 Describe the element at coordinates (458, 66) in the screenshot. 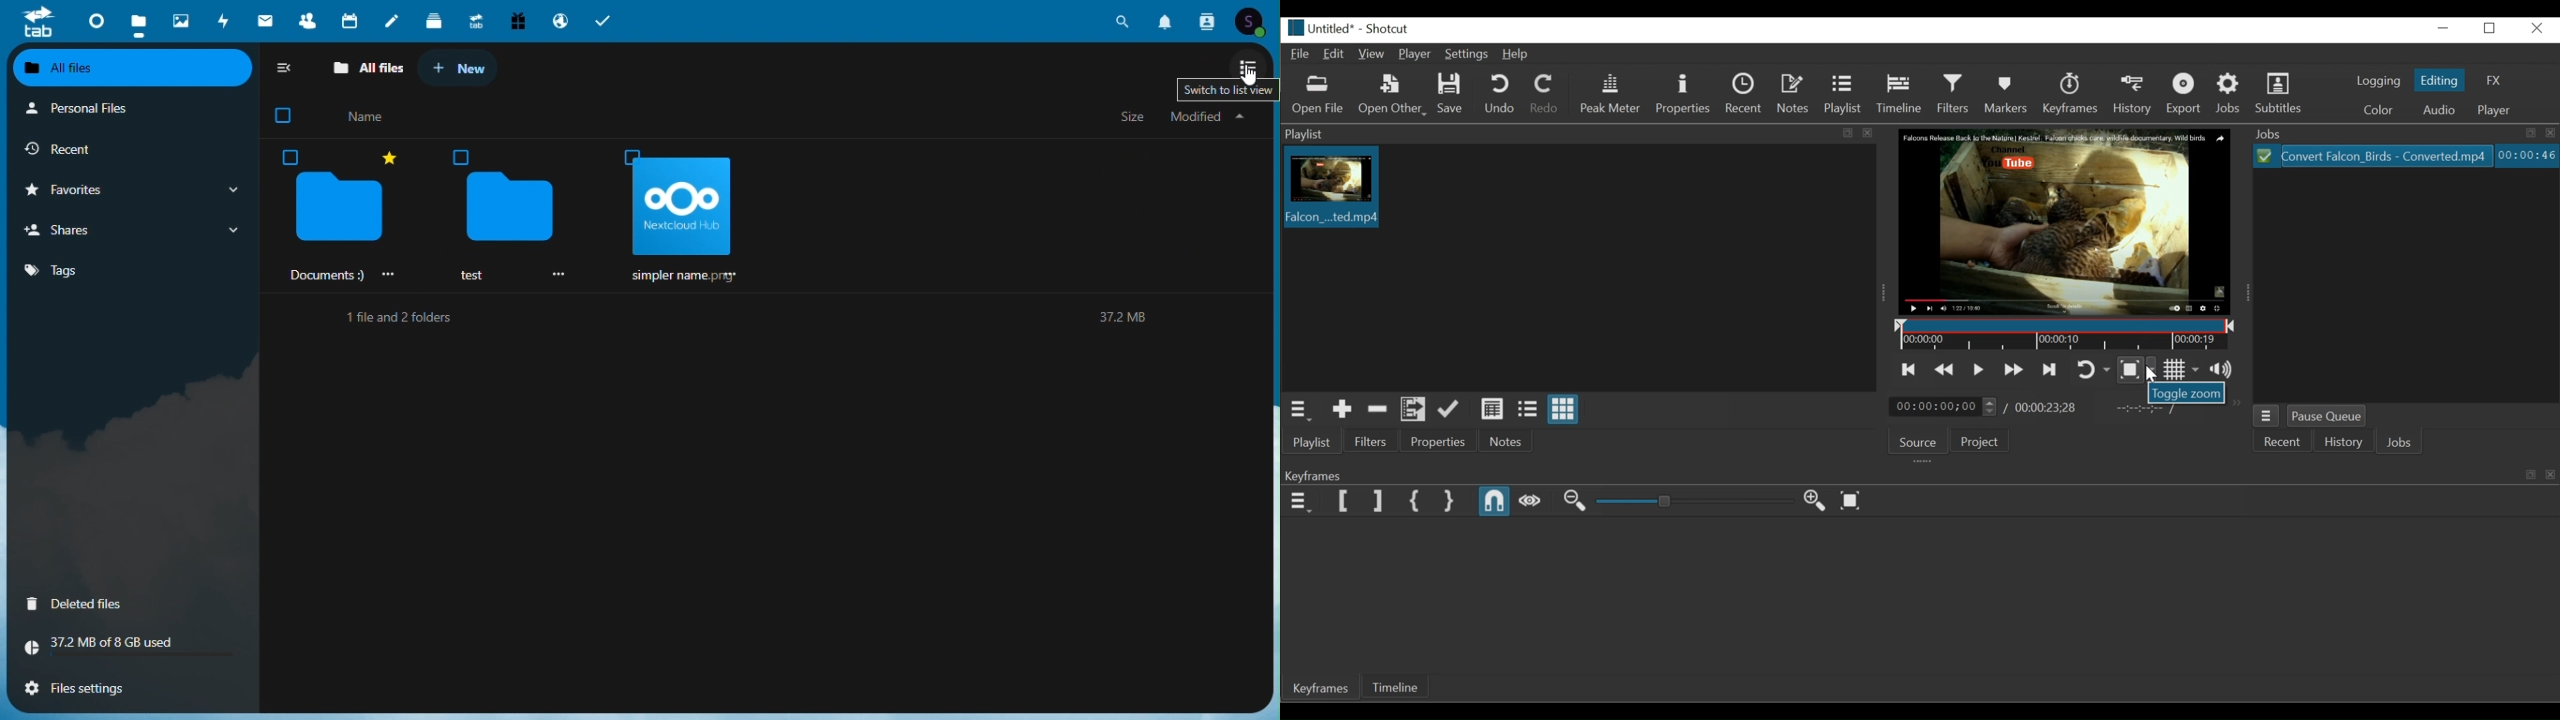

I see `New` at that location.